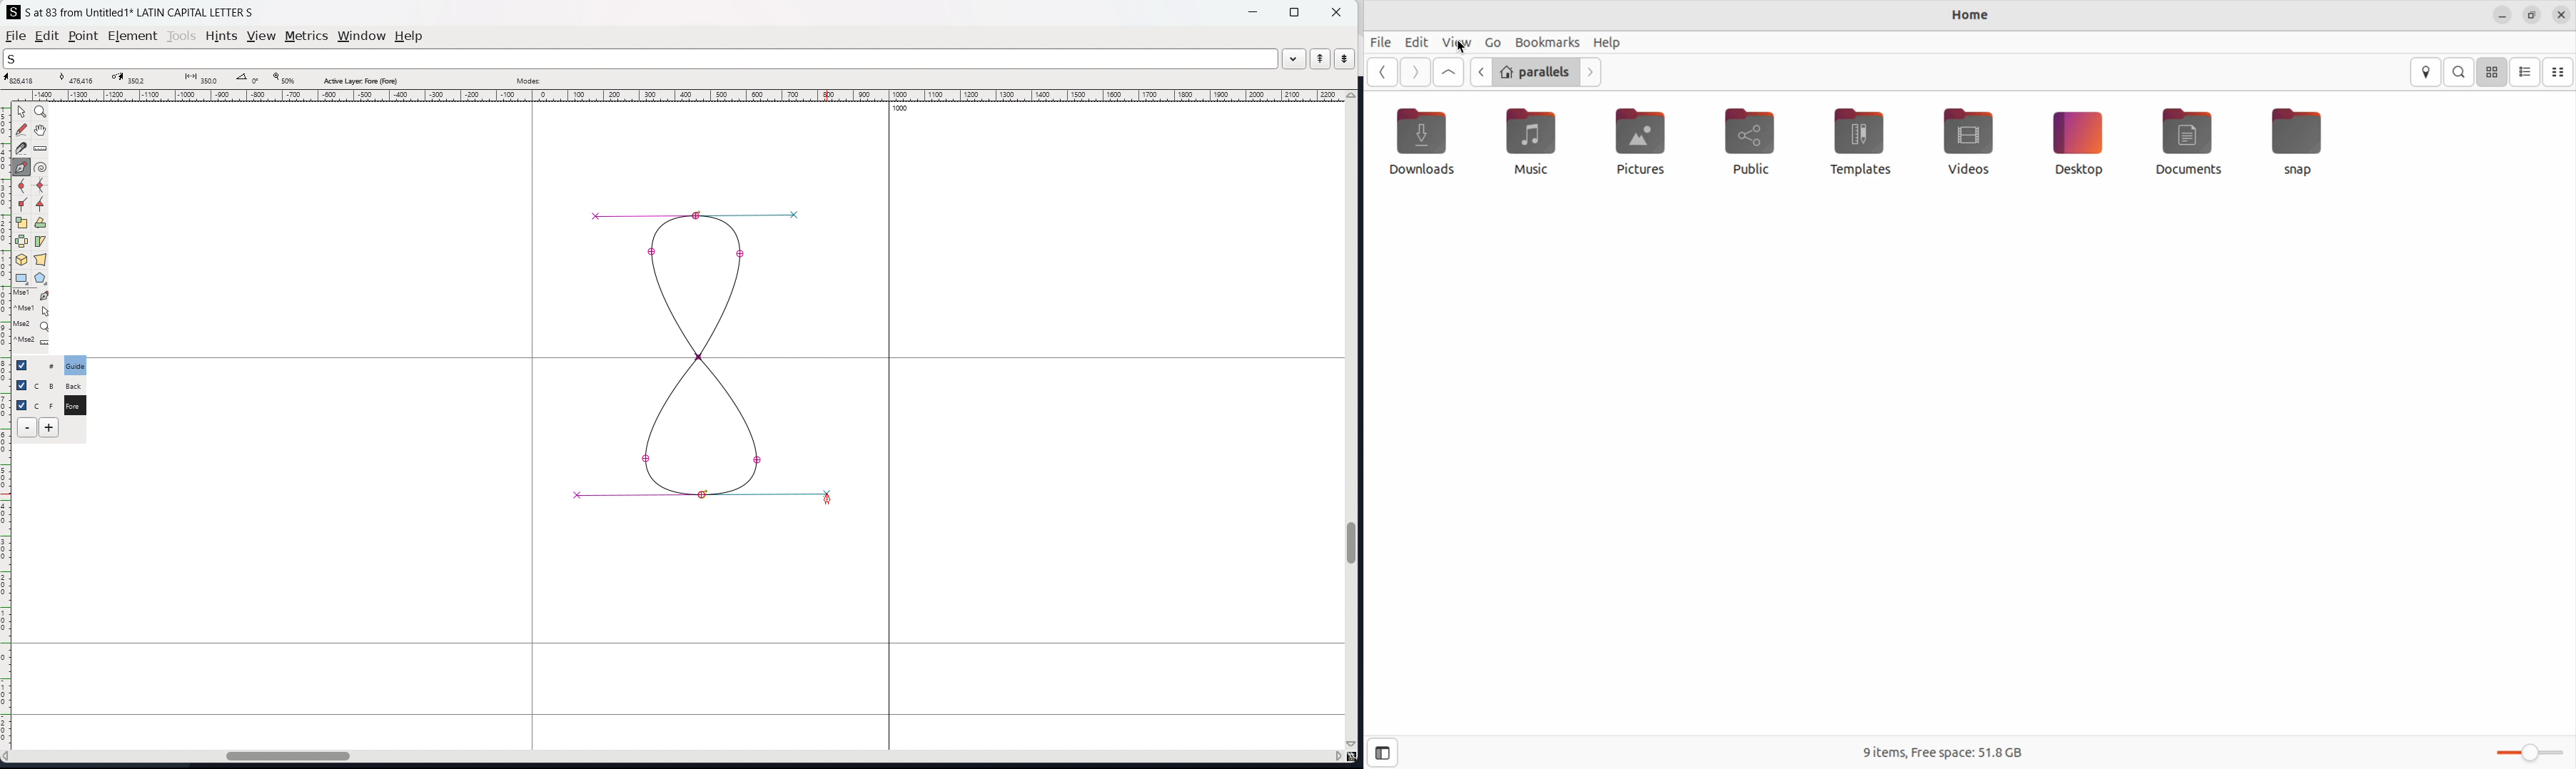 This screenshot has width=2576, height=784. What do you see at coordinates (41, 205) in the screenshot?
I see `add a tangent point` at bounding box center [41, 205].